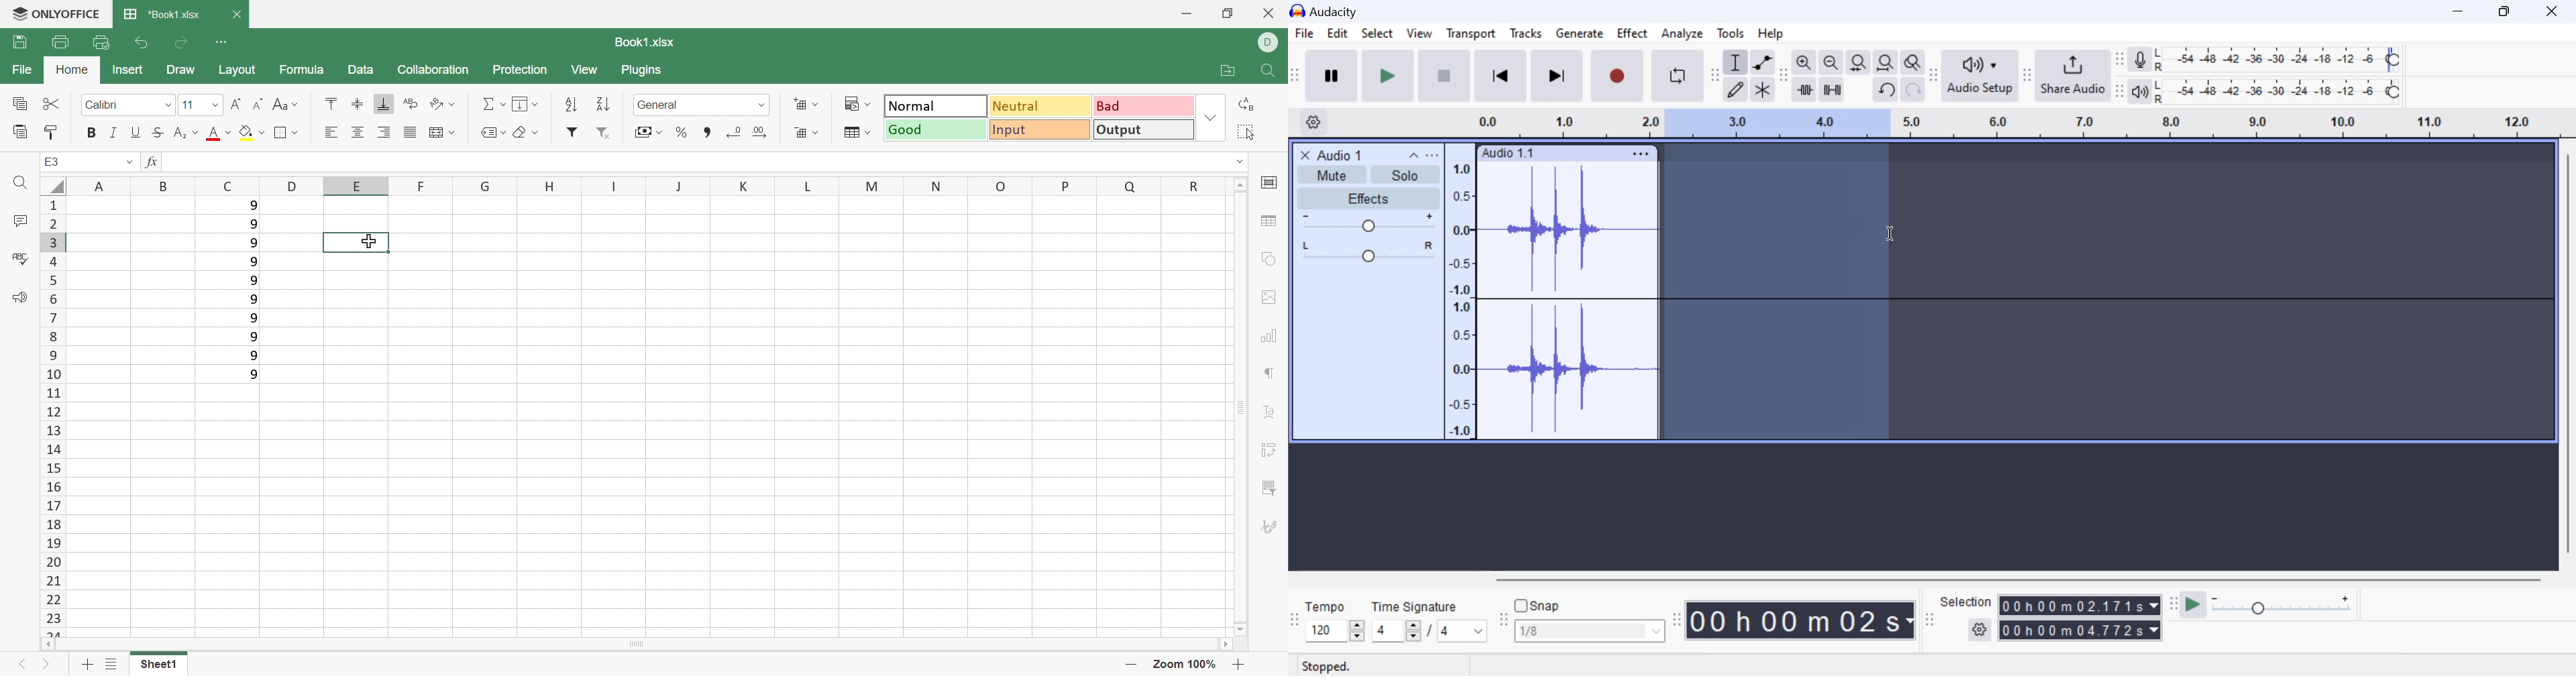  What do you see at coordinates (1240, 628) in the screenshot?
I see `Scroll Down` at bounding box center [1240, 628].